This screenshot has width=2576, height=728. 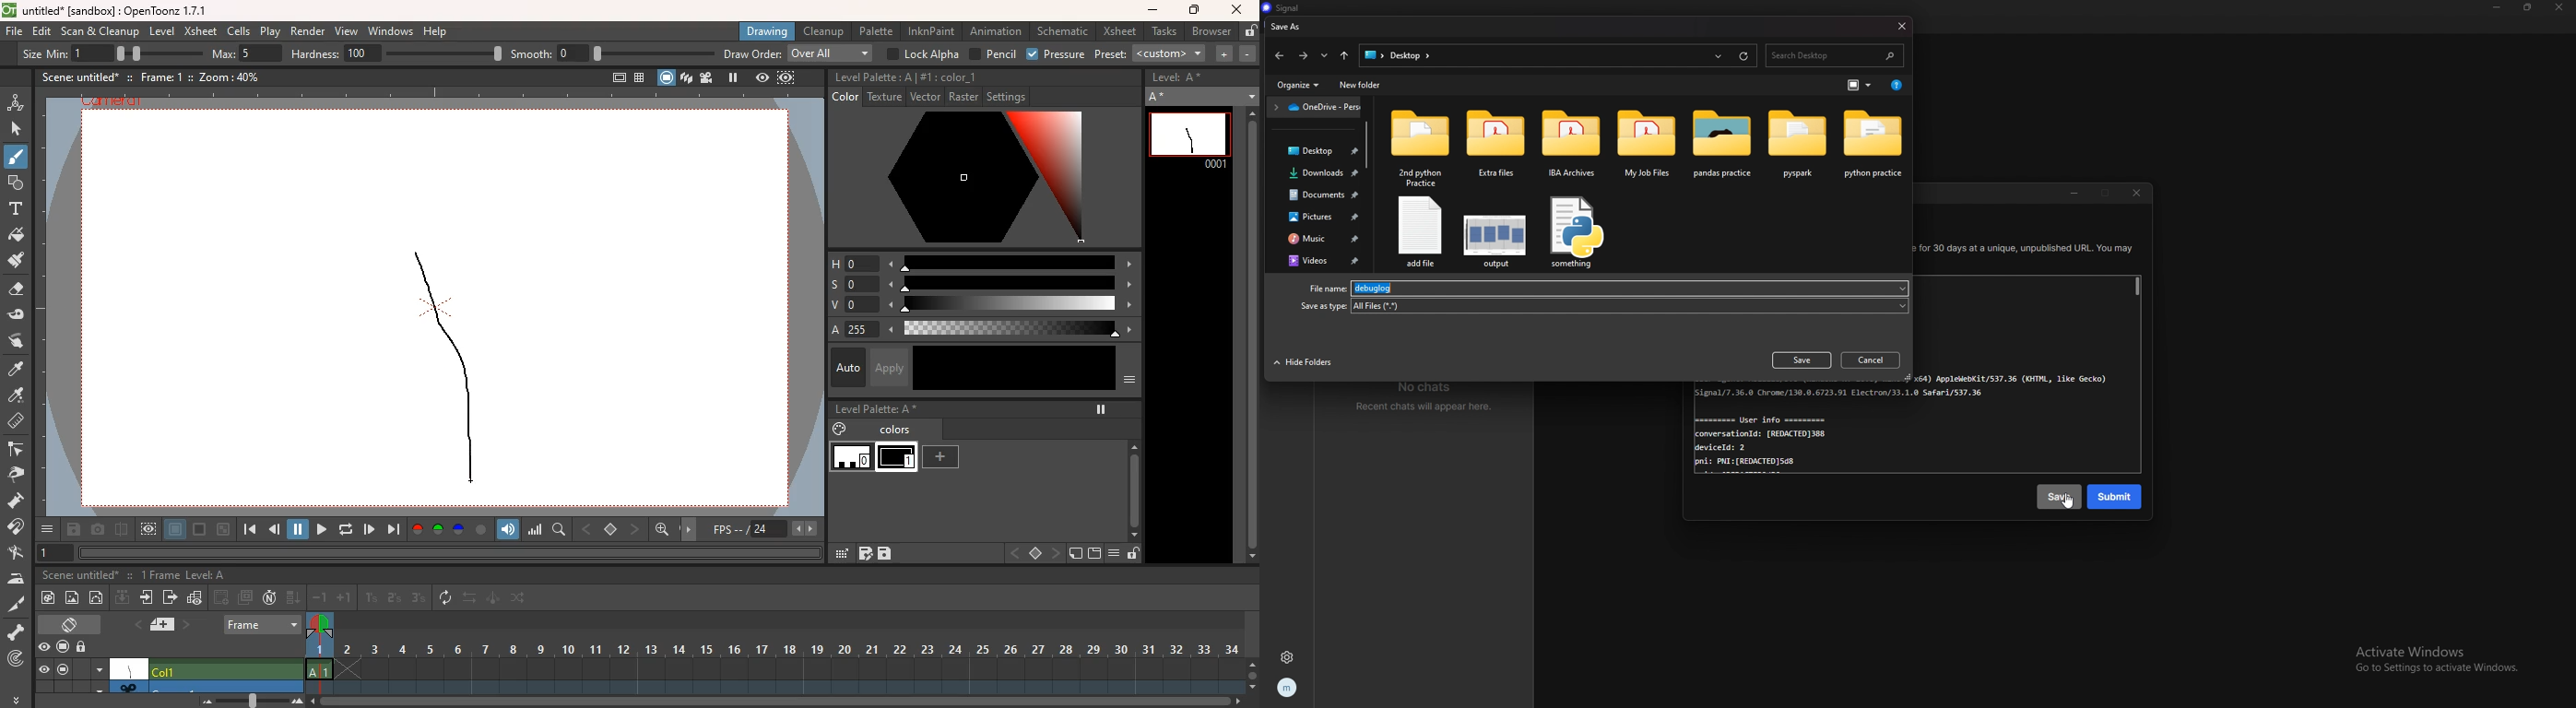 What do you see at coordinates (1404, 55) in the screenshot?
I see `file path` at bounding box center [1404, 55].